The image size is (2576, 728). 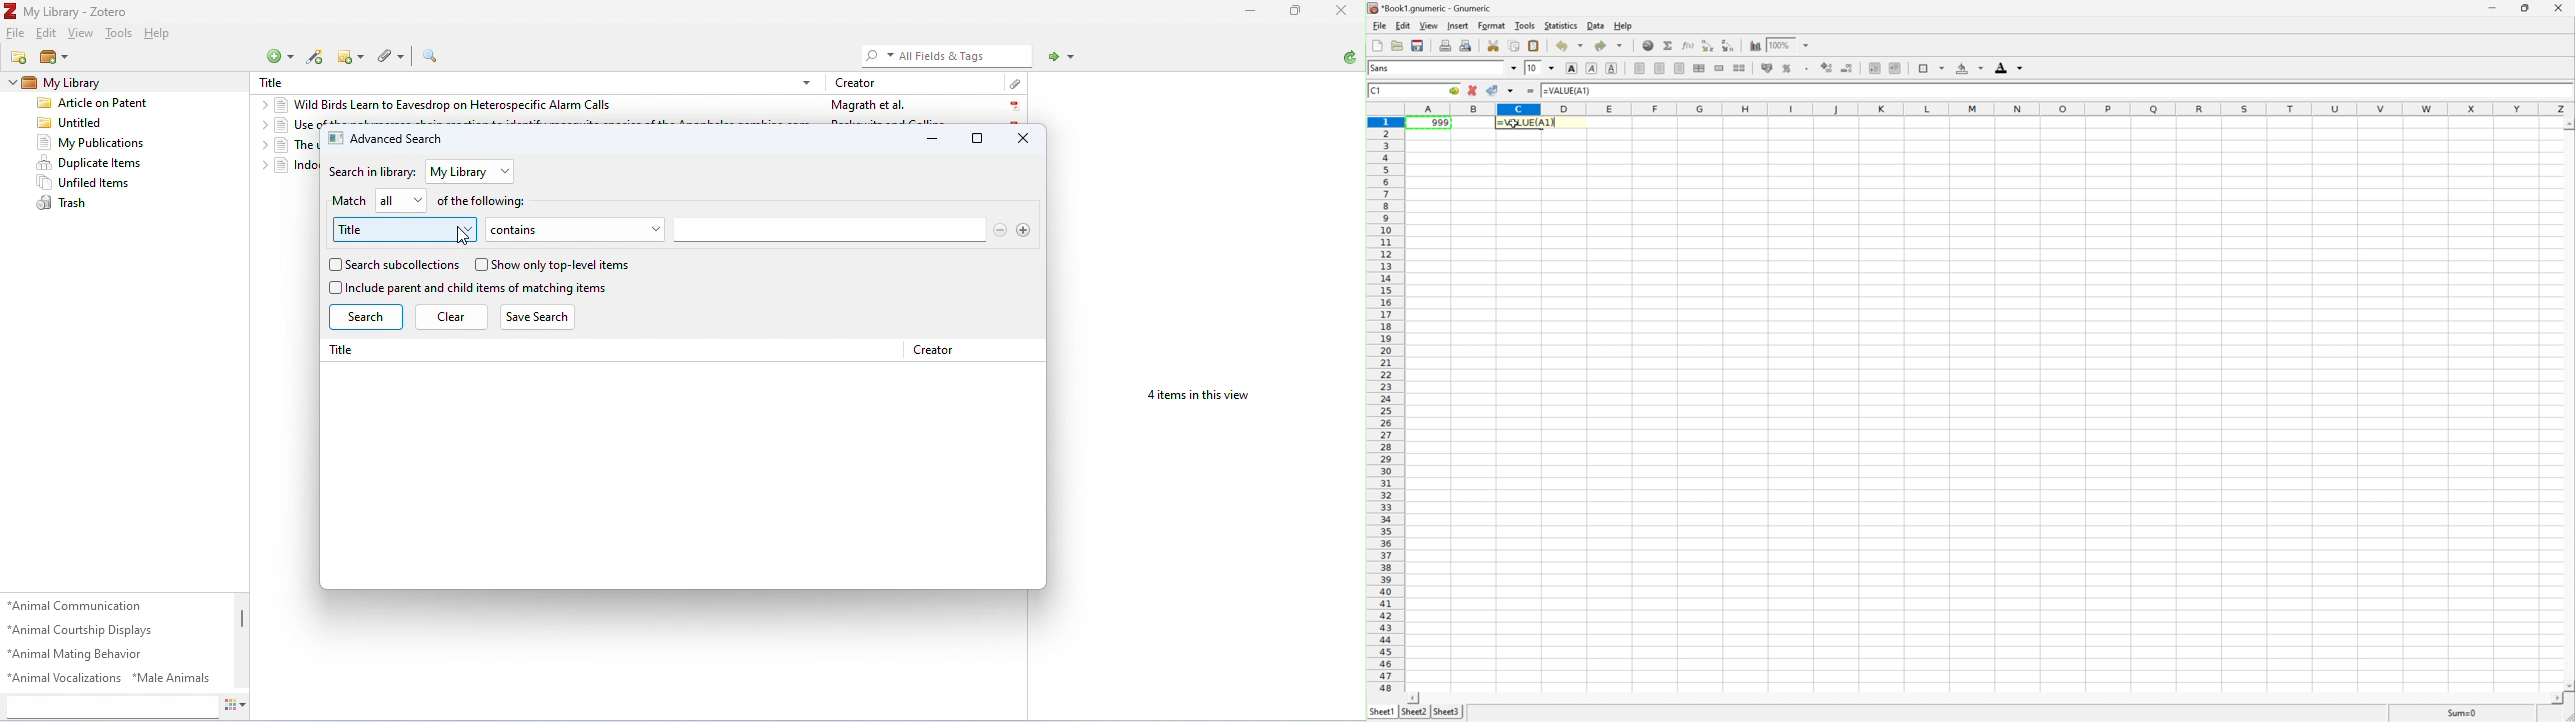 I want to click on My Library - Zotero, so click(x=67, y=12).